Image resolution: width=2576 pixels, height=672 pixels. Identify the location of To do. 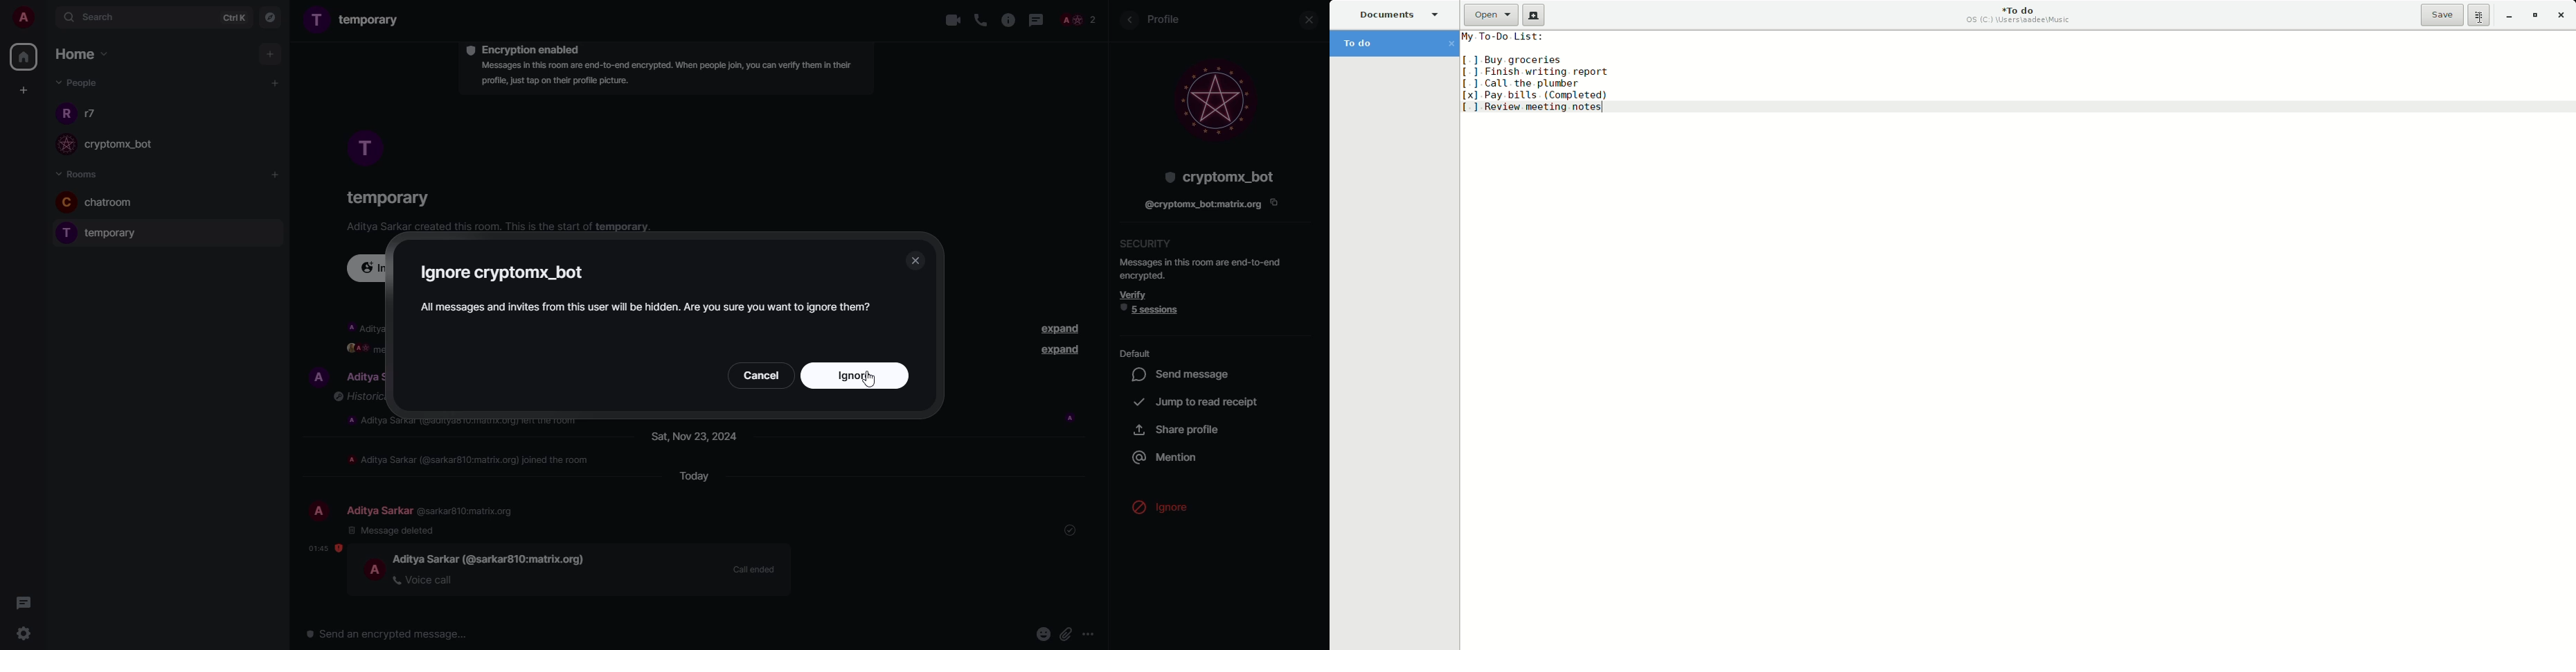
(2023, 16).